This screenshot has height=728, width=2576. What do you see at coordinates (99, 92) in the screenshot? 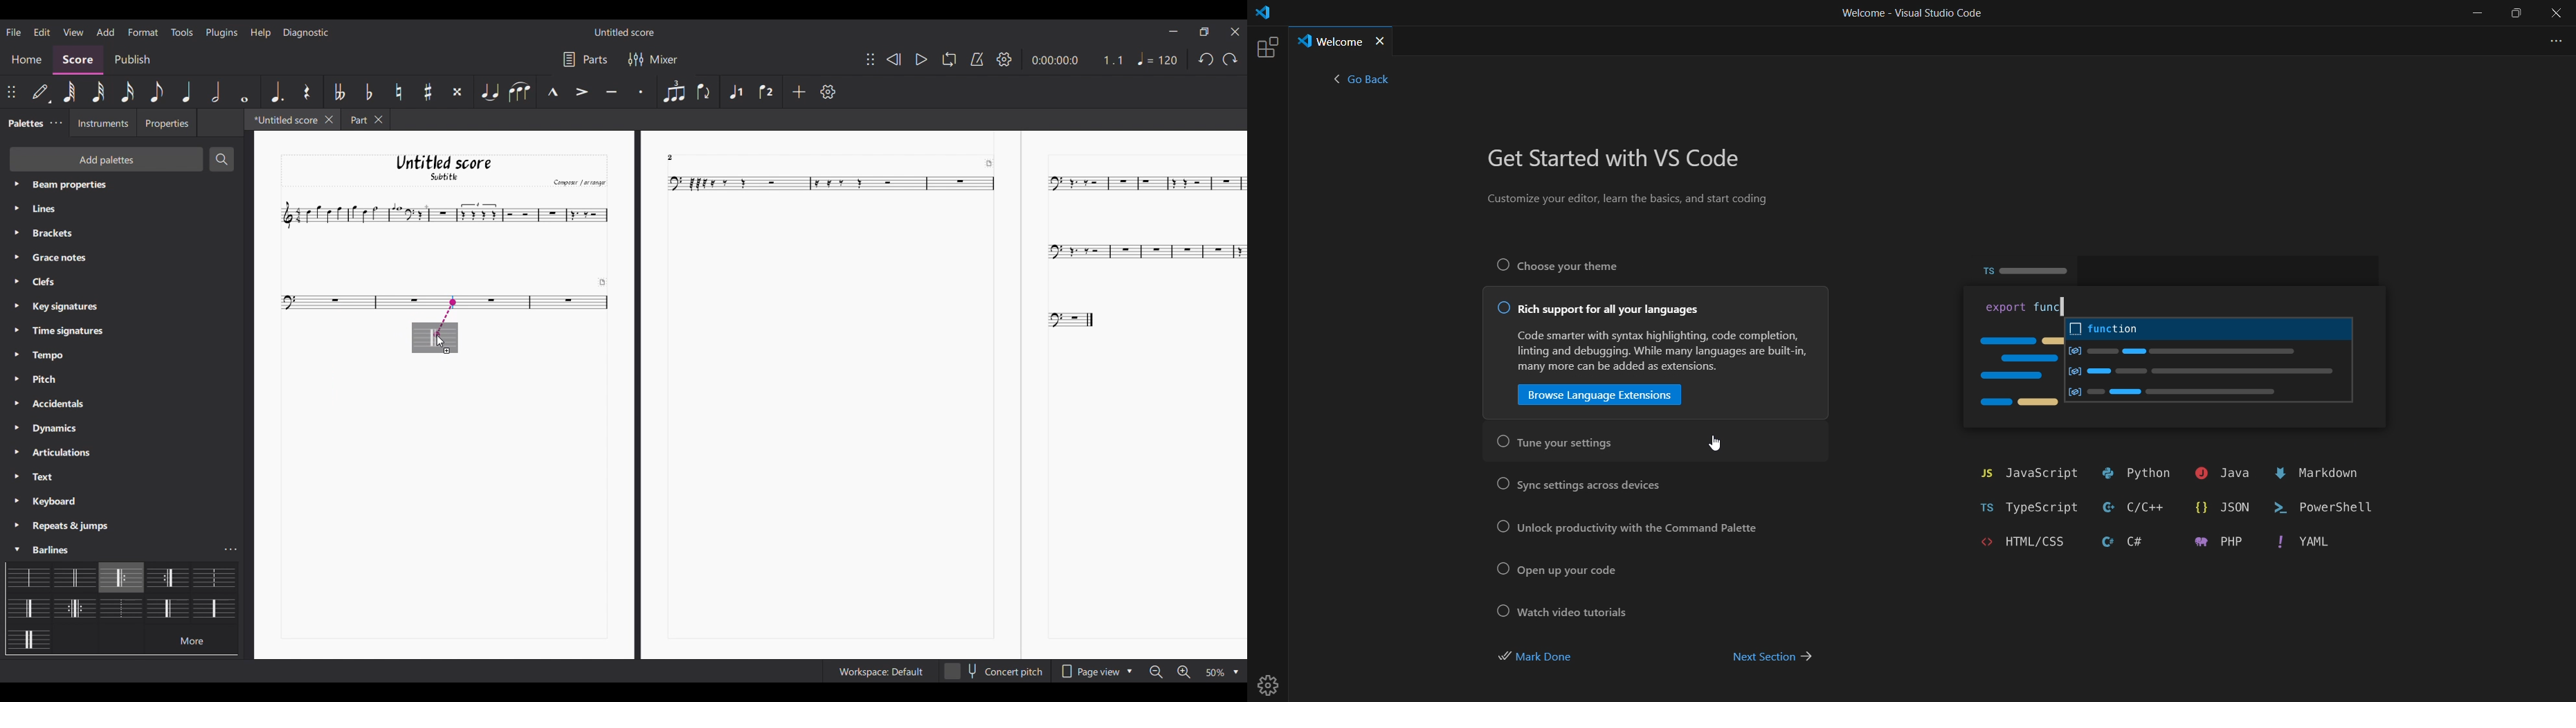
I see `32nd note` at bounding box center [99, 92].